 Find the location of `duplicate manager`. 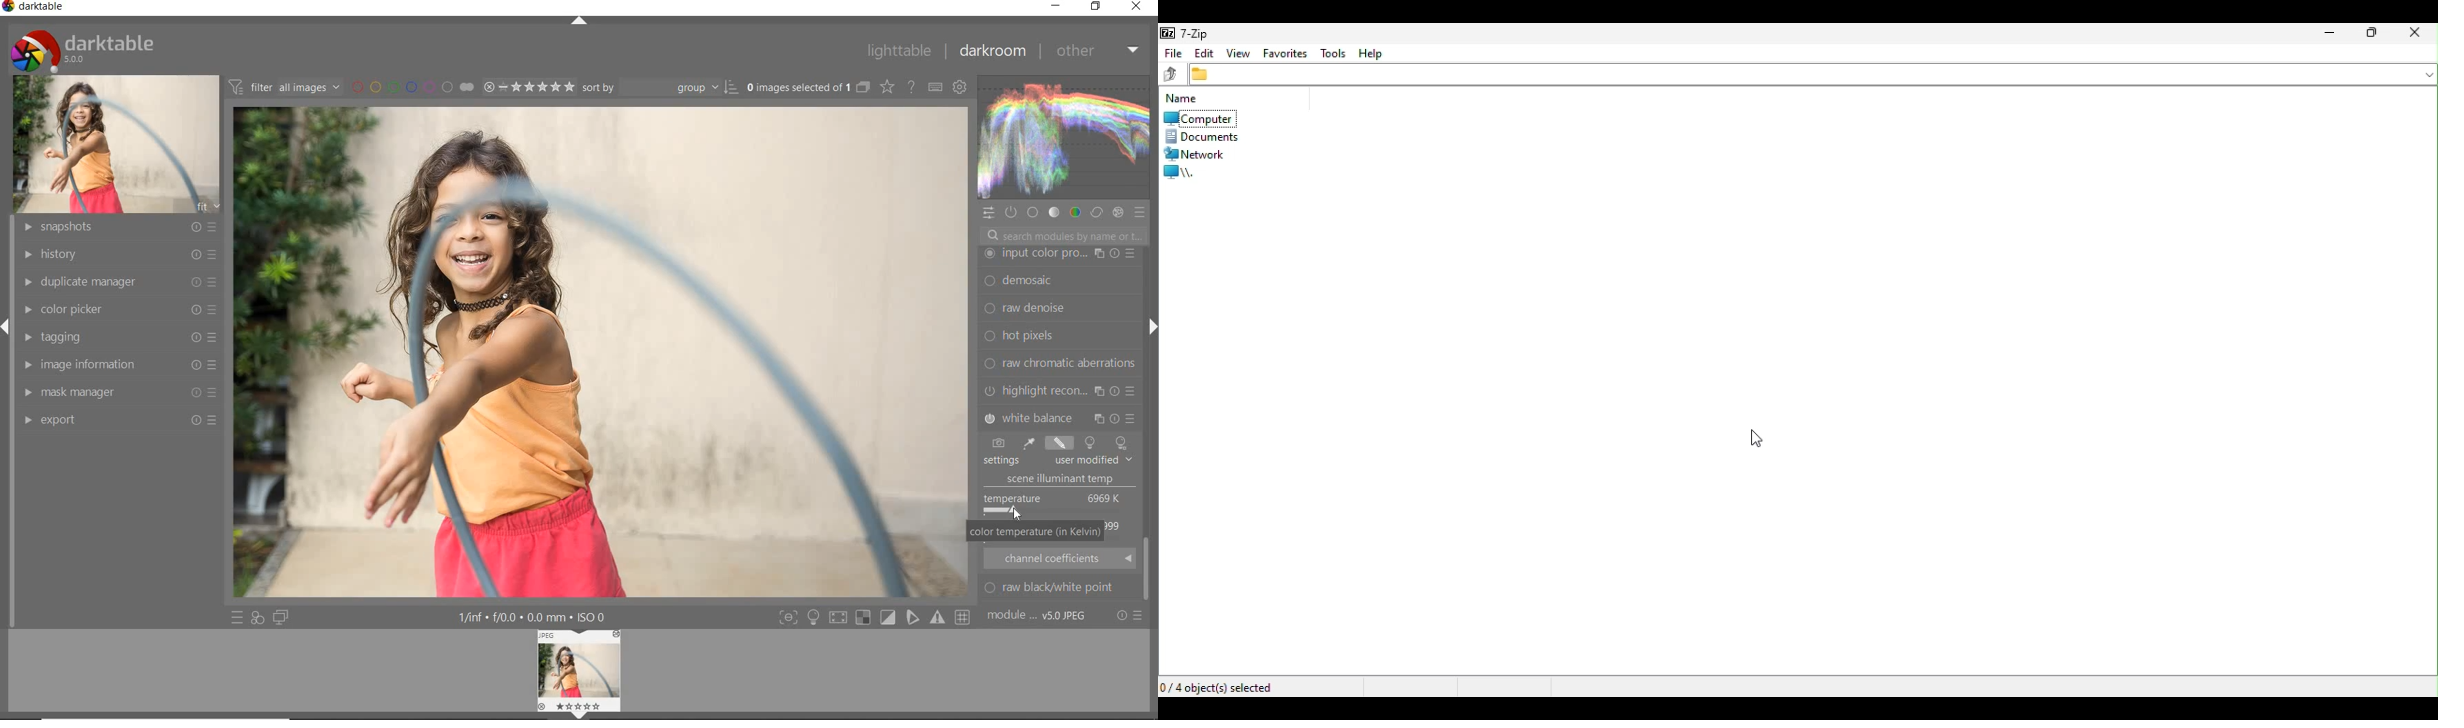

duplicate manager is located at coordinates (117, 280).